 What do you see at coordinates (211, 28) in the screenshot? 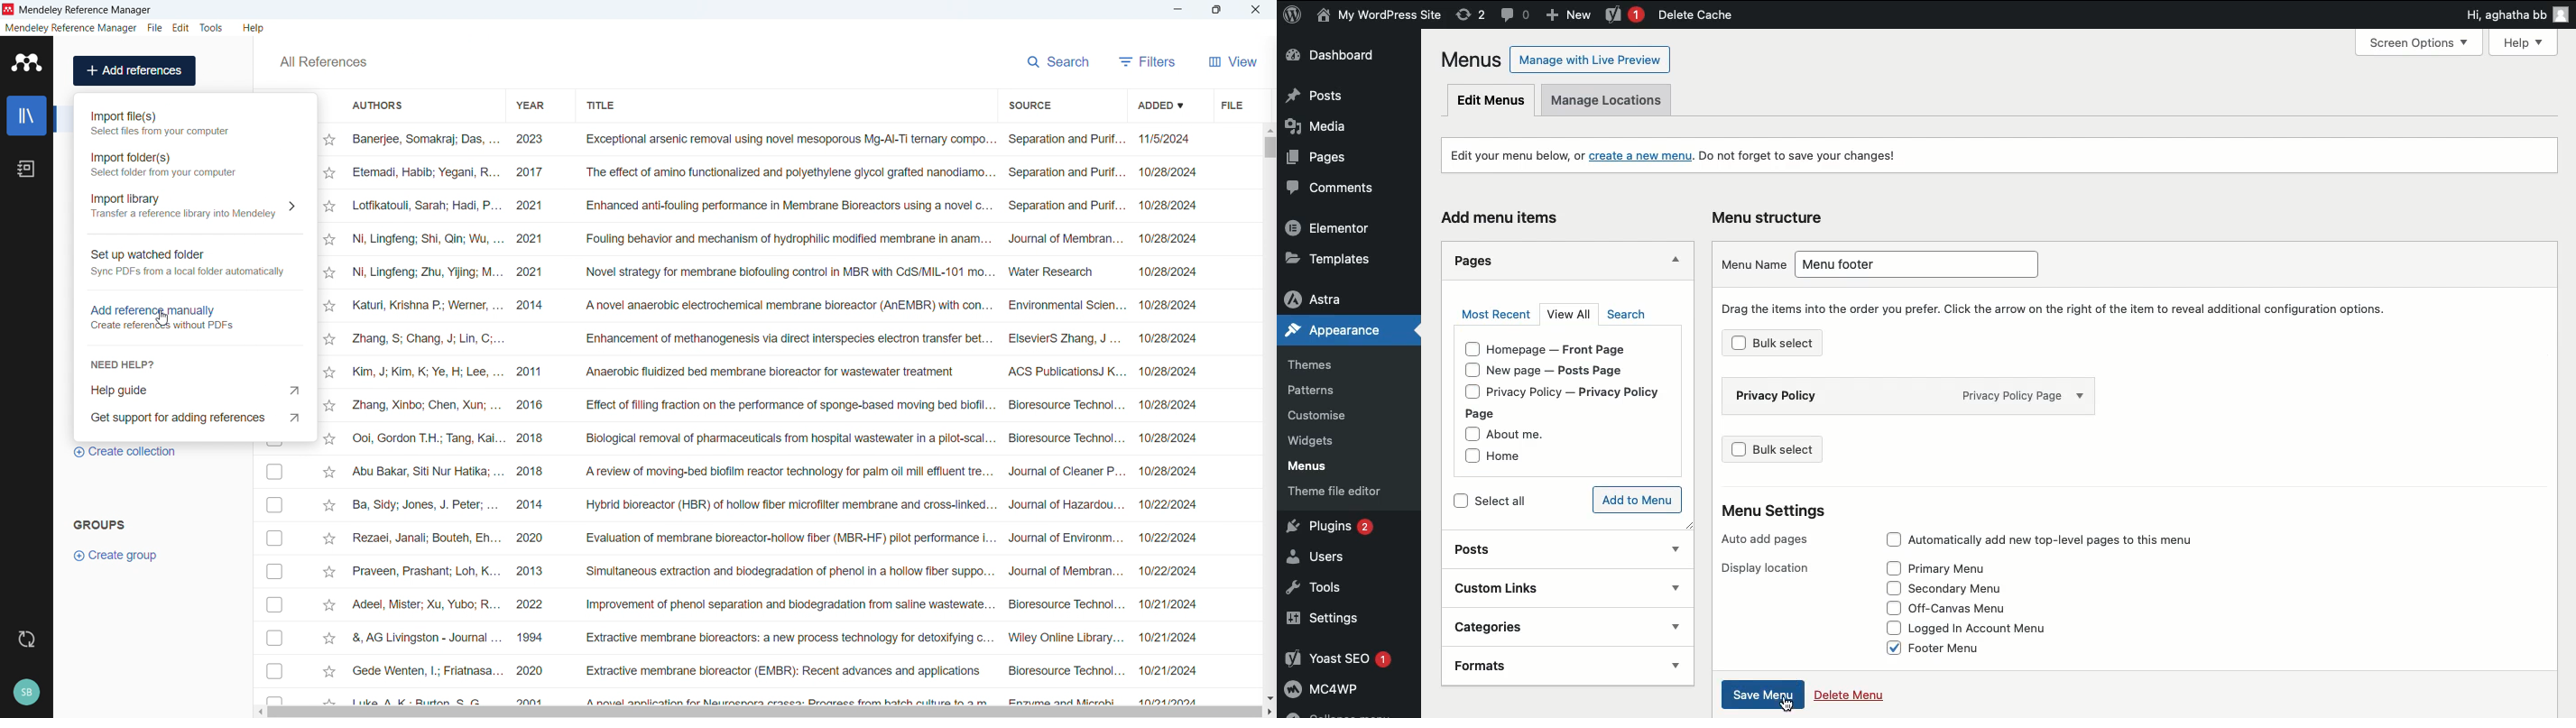
I see `Tools ` at bounding box center [211, 28].